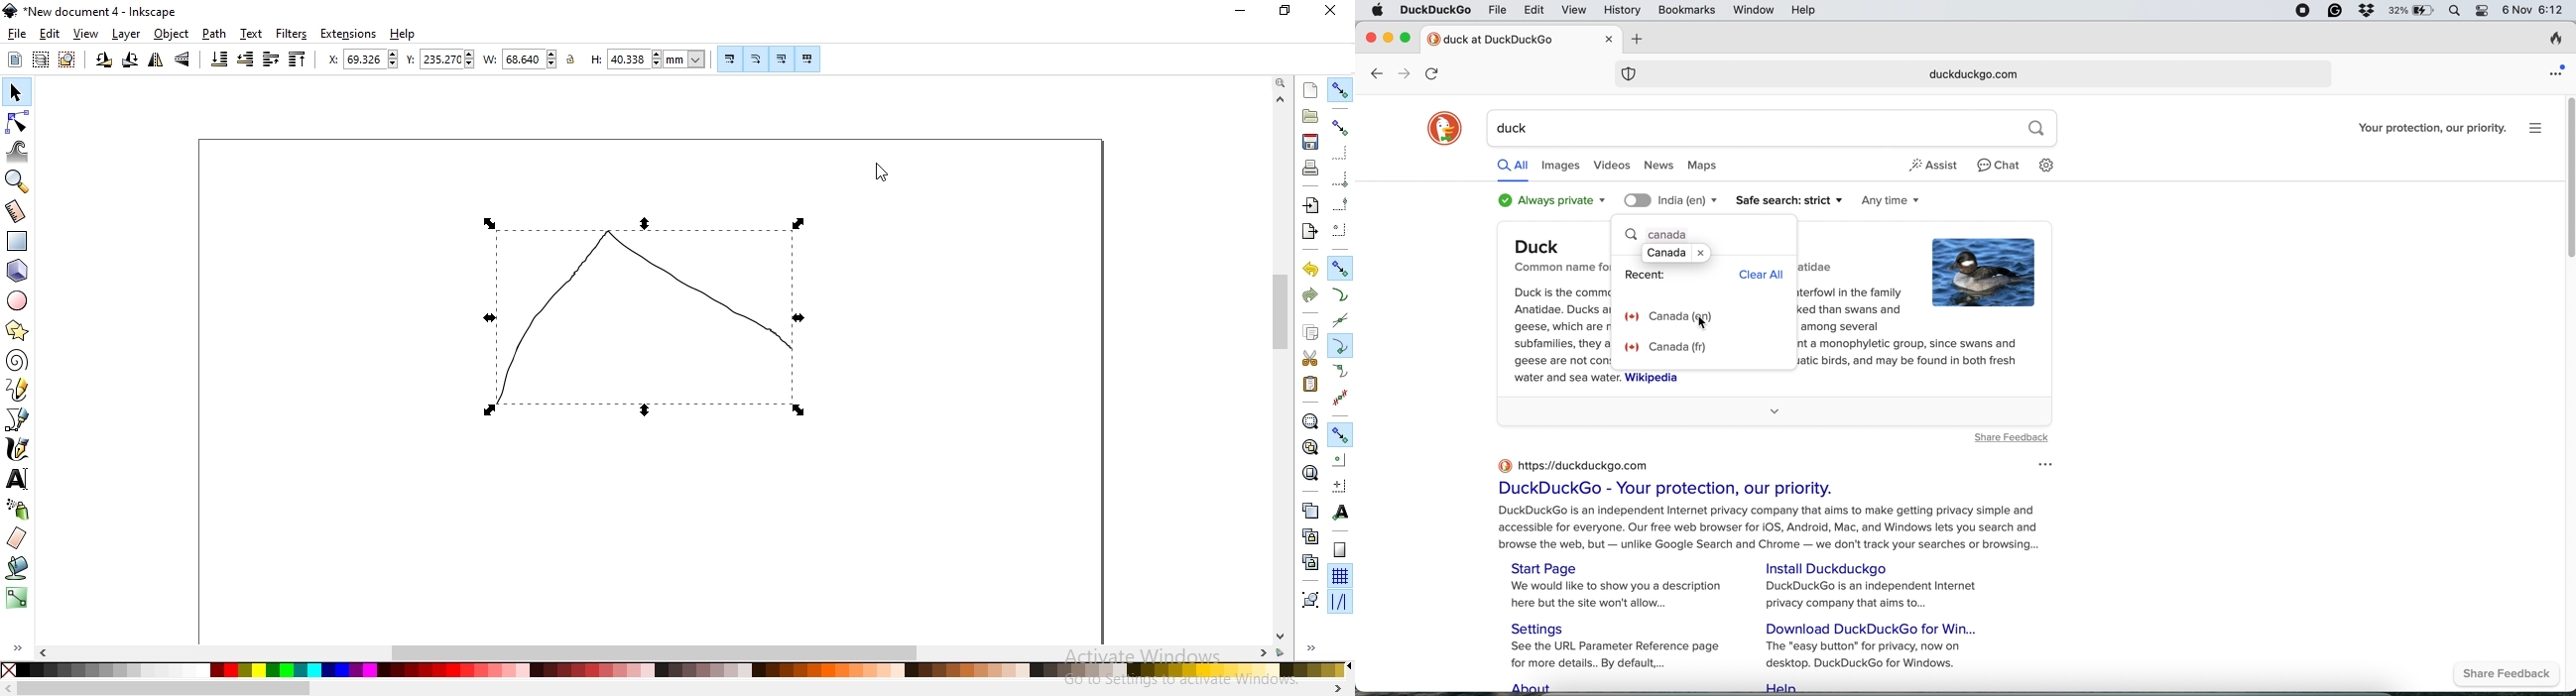 This screenshot has height=700, width=2576. Describe the element at coordinates (1242, 9) in the screenshot. I see `minimize` at that location.